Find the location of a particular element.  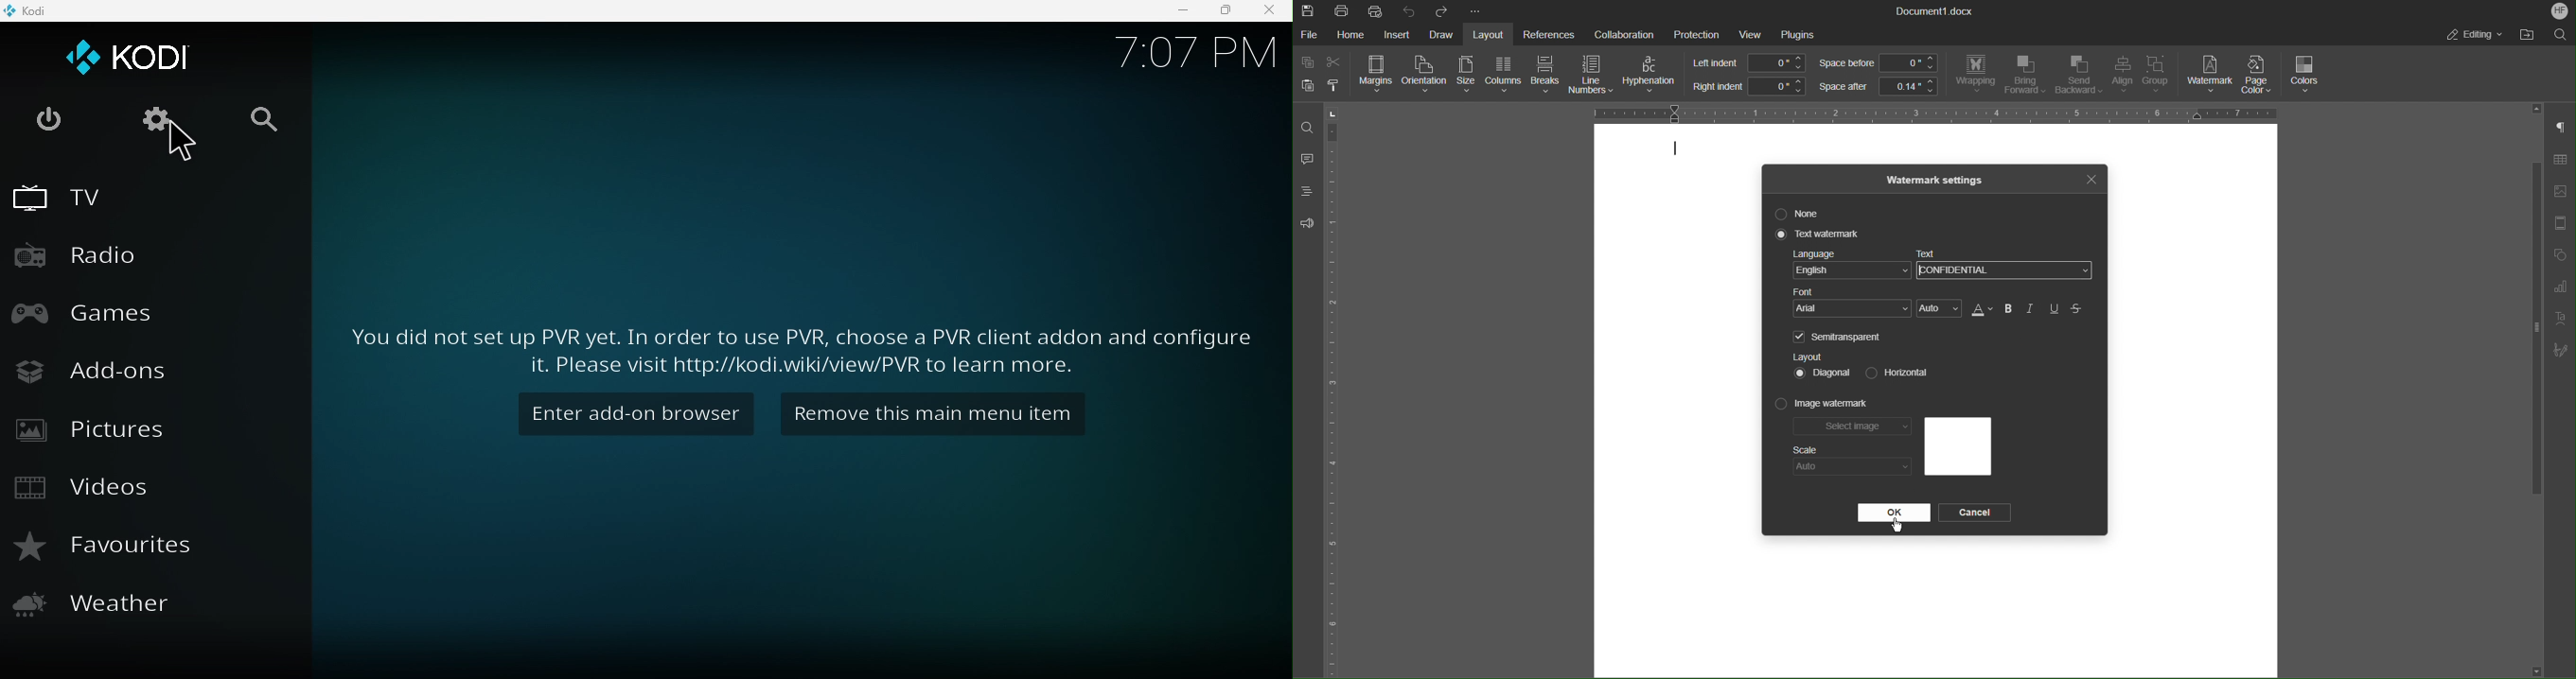

Redo is located at coordinates (1441, 11).